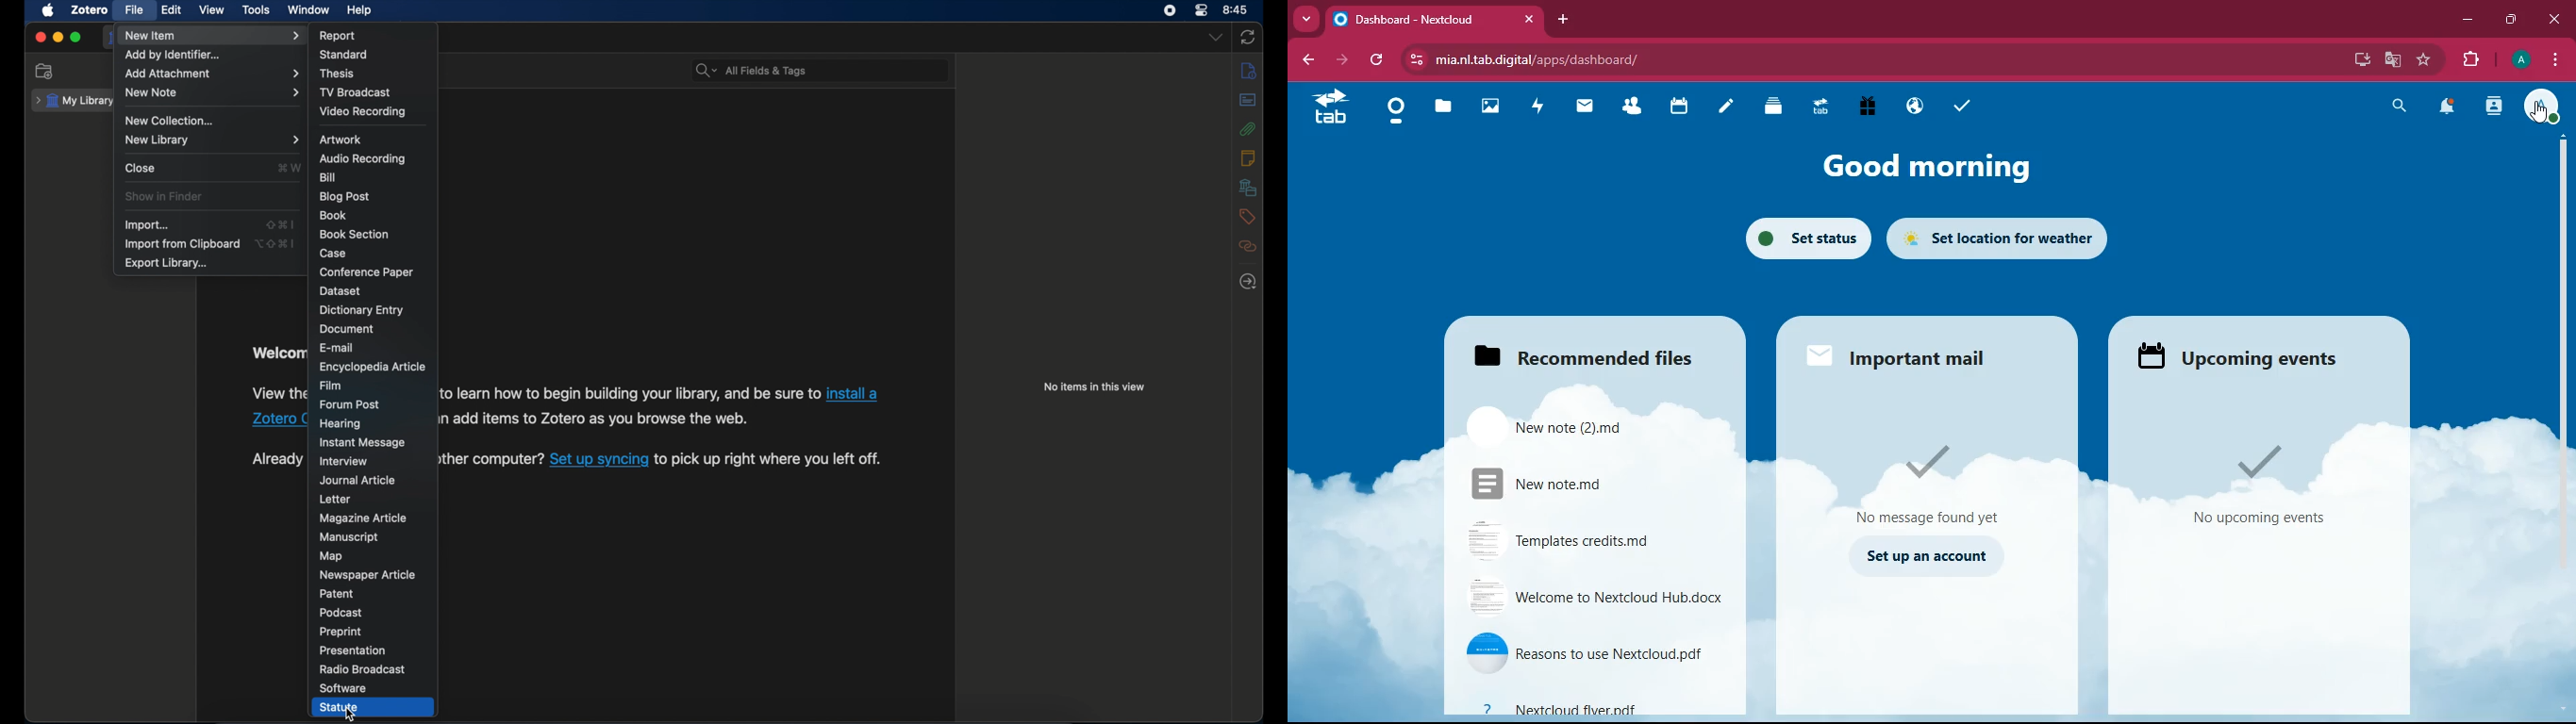 The height and width of the screenshot is (728, 2576). Describe the element at coordinates (1247, 188) in the screenshot. I see `libraries` at that location.